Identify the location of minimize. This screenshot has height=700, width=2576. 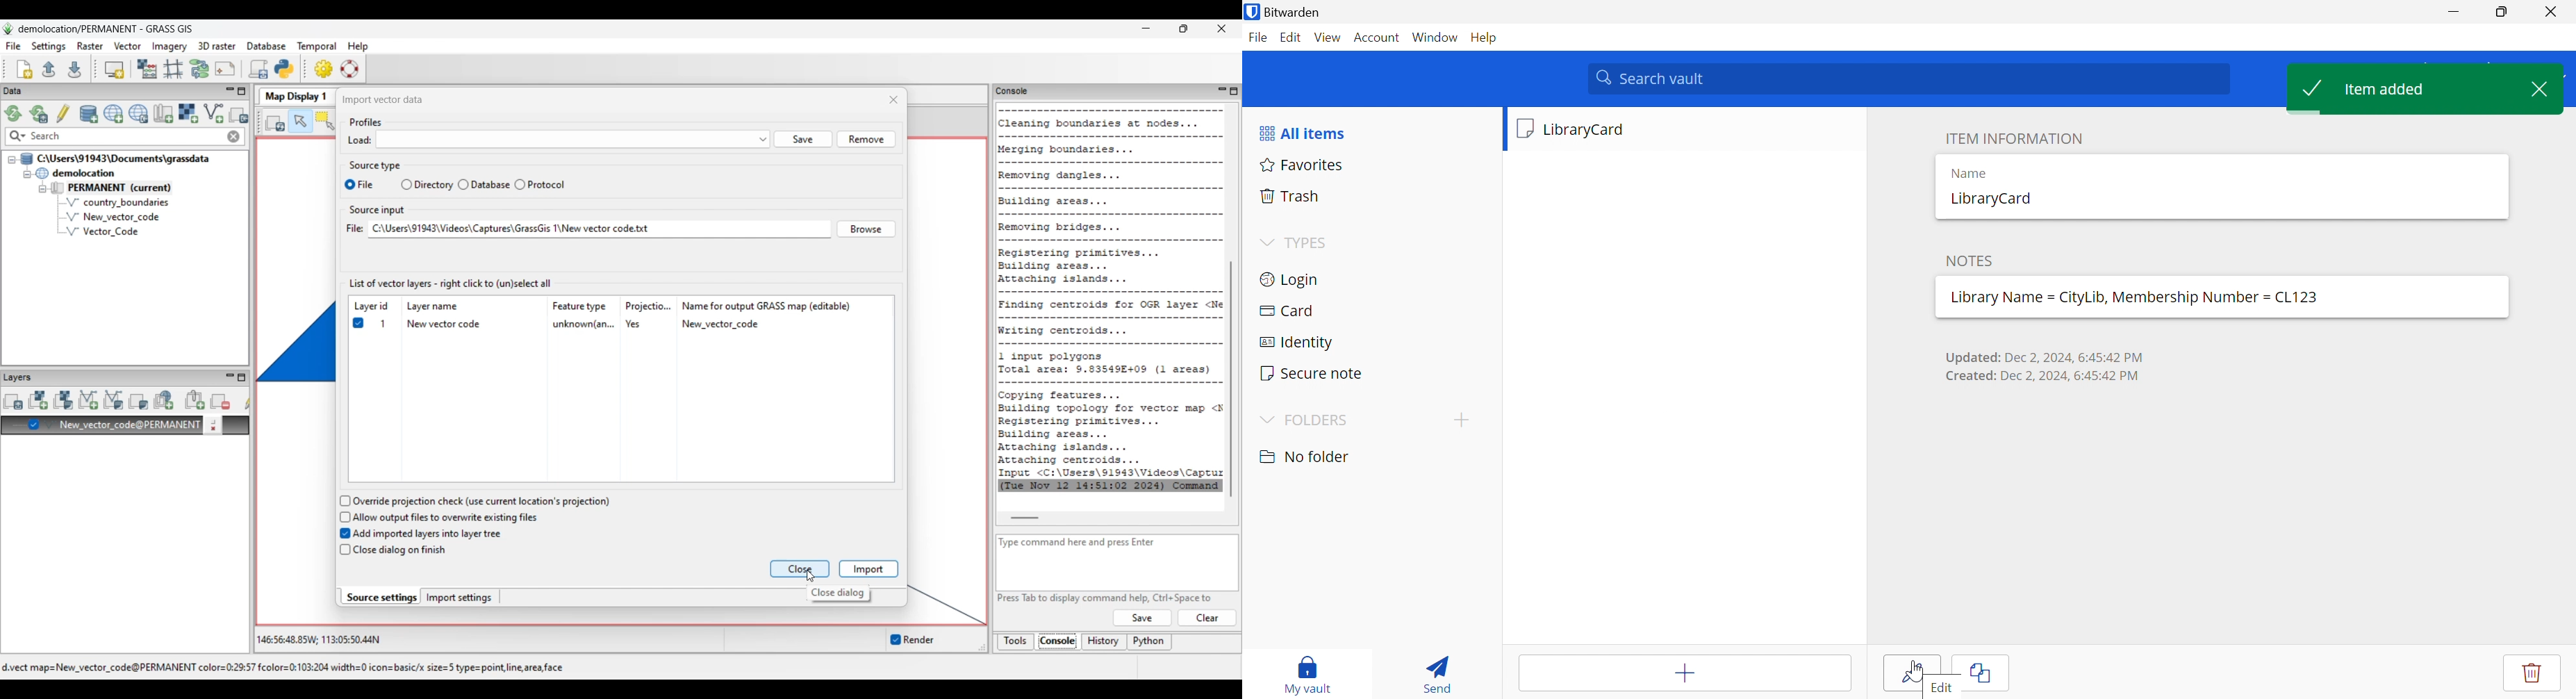
(2452, 12).